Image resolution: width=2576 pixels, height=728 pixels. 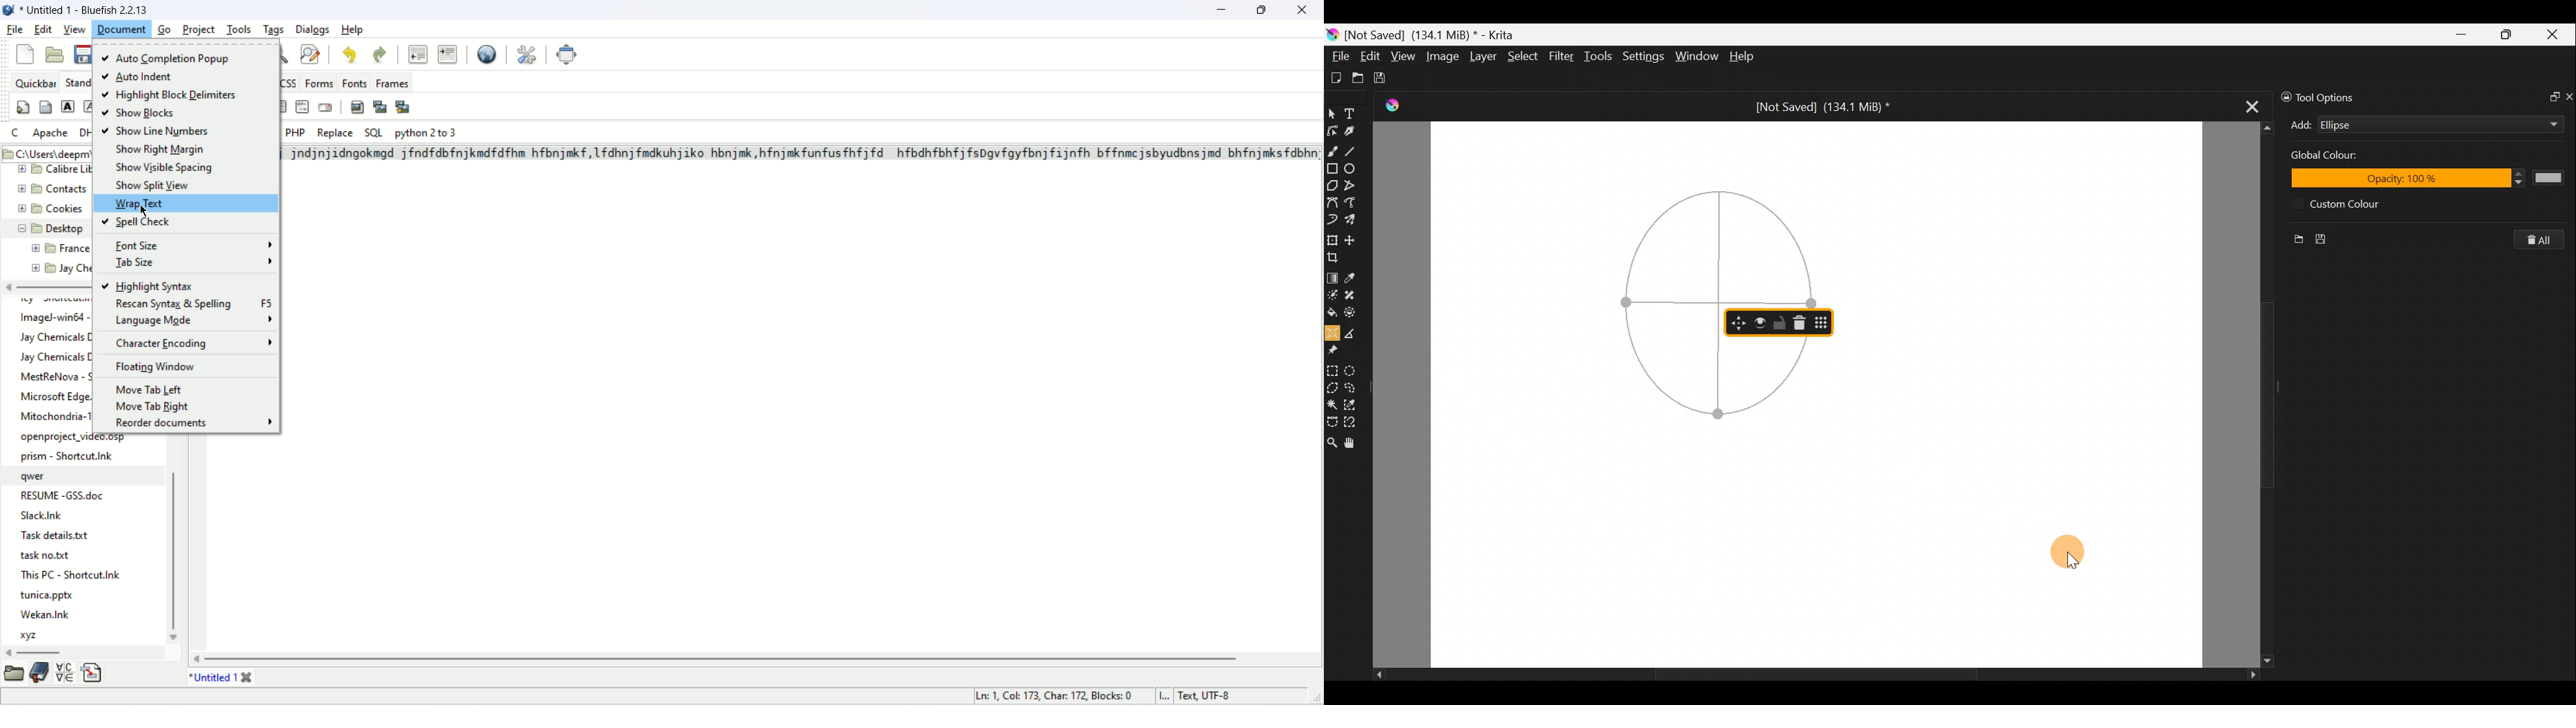 I want to click on project, so click(x=199, y=29).